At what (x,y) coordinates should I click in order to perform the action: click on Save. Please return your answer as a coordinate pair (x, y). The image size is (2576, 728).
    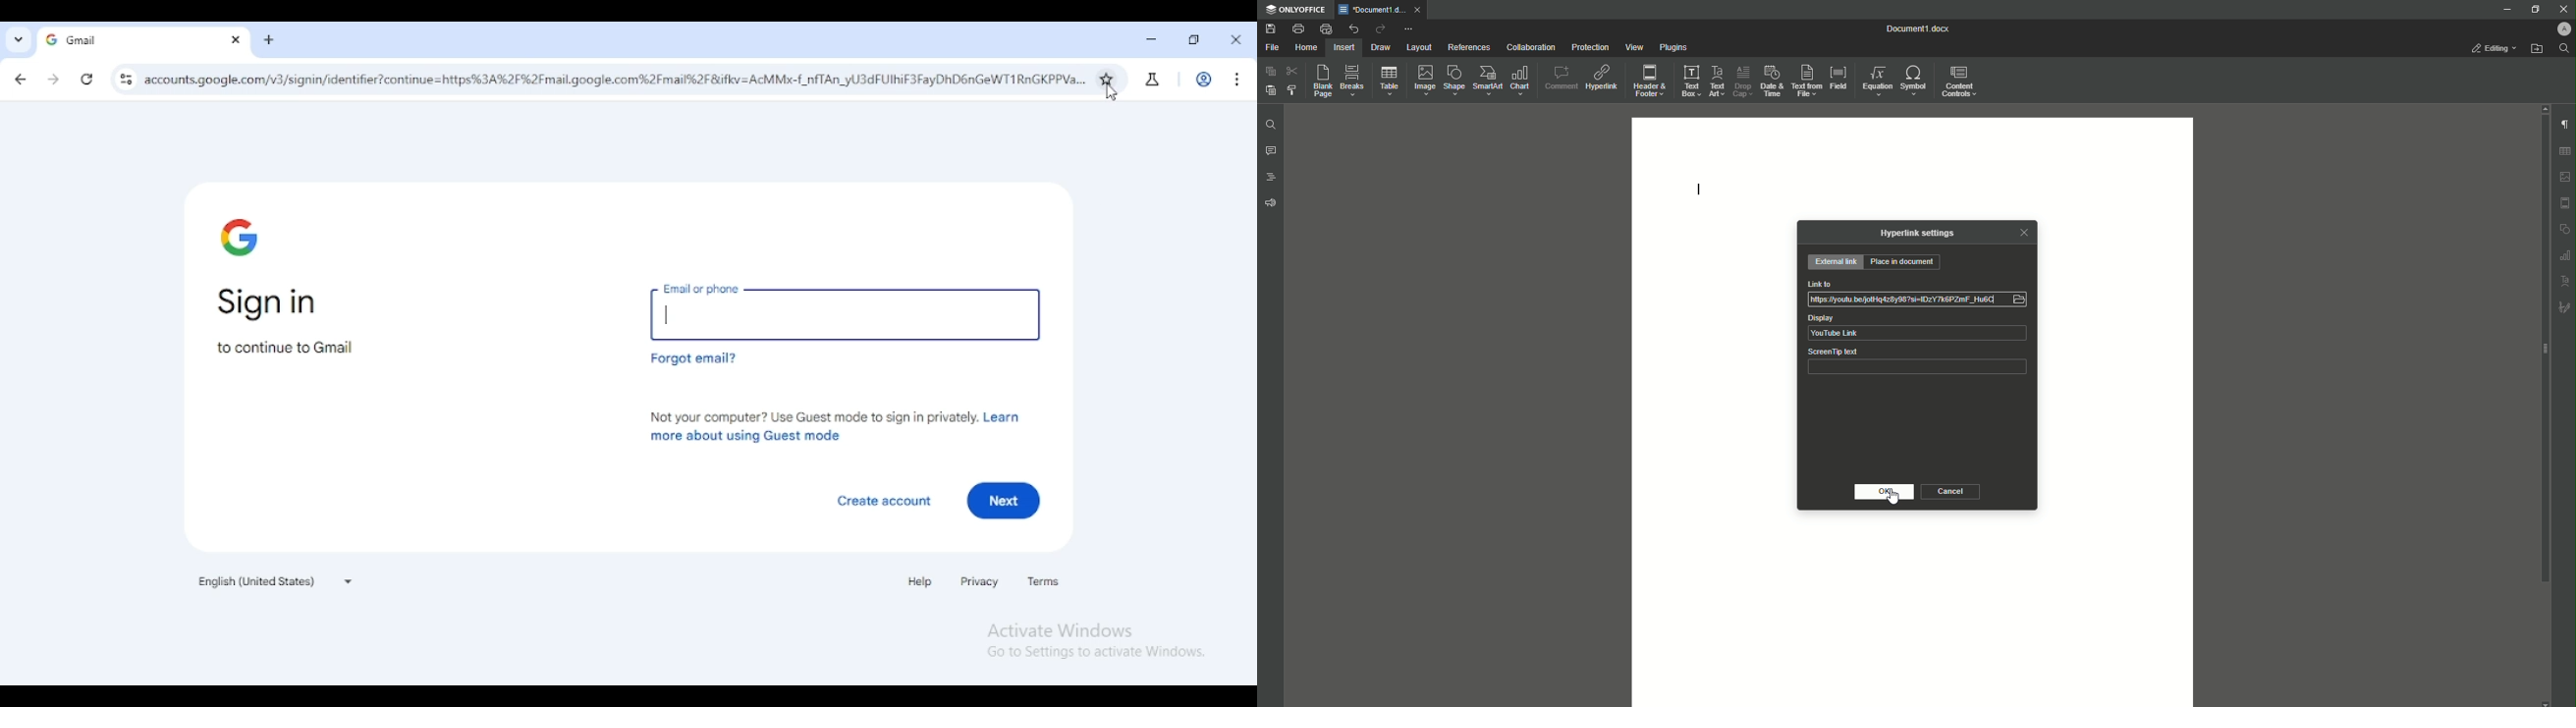
    Looking at the image, I should click on (1269, 28).